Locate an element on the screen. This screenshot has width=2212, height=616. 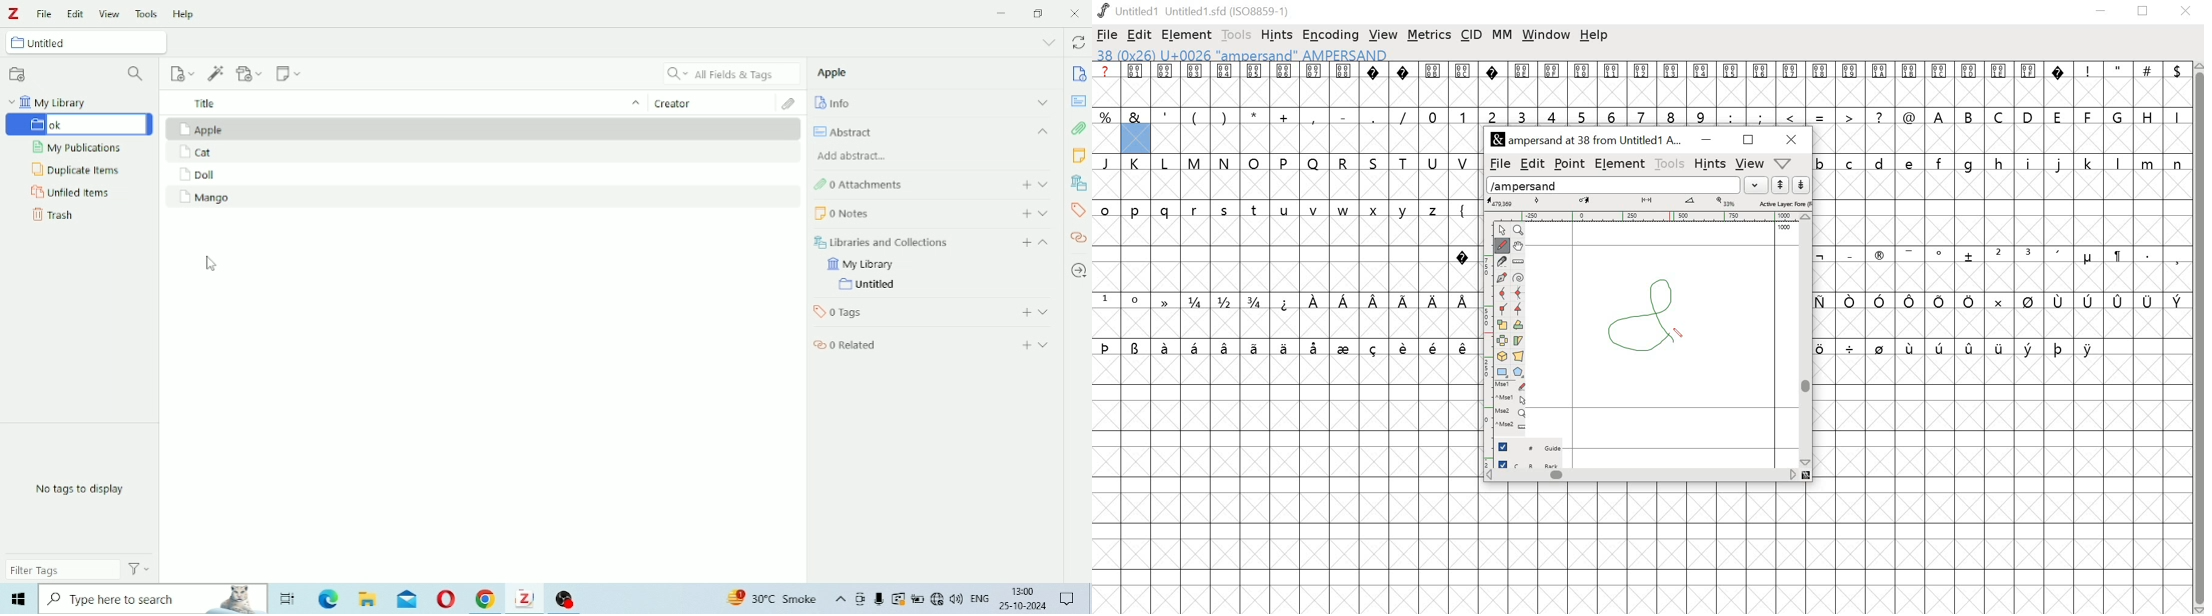
skew selection is located at coordinates (1520, 340).